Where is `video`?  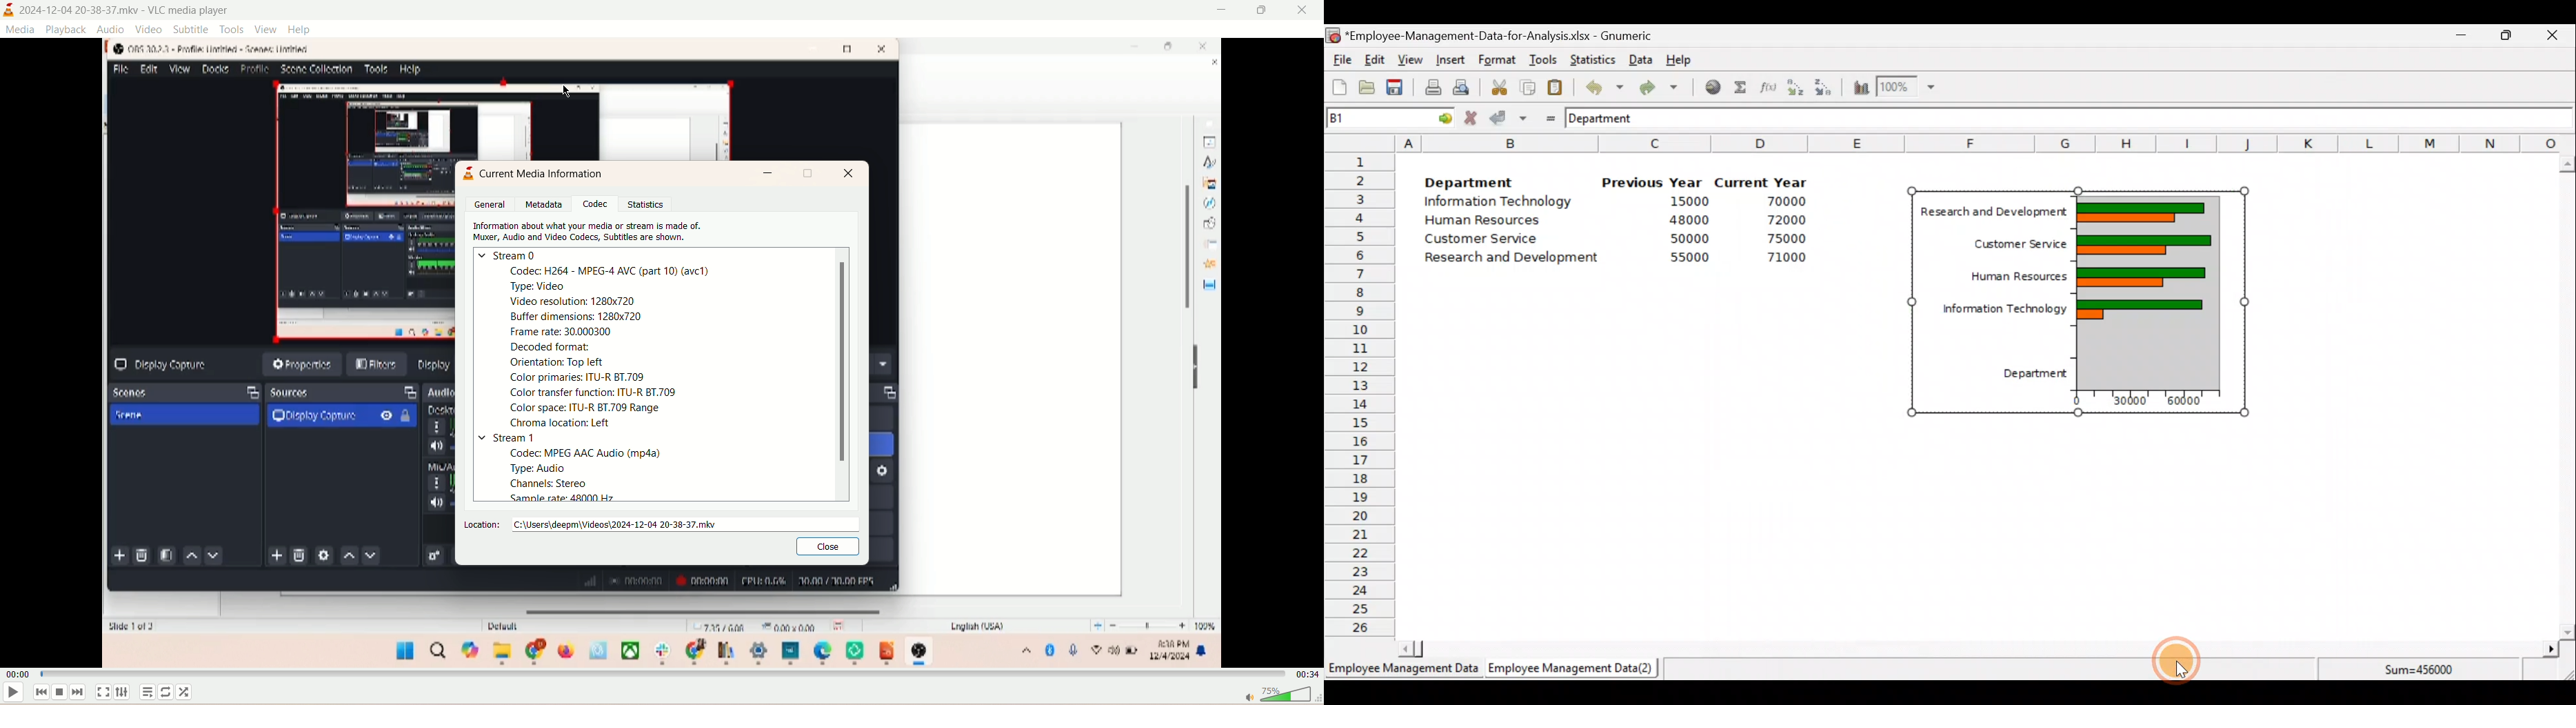 video is located at coordinates (150, 30).